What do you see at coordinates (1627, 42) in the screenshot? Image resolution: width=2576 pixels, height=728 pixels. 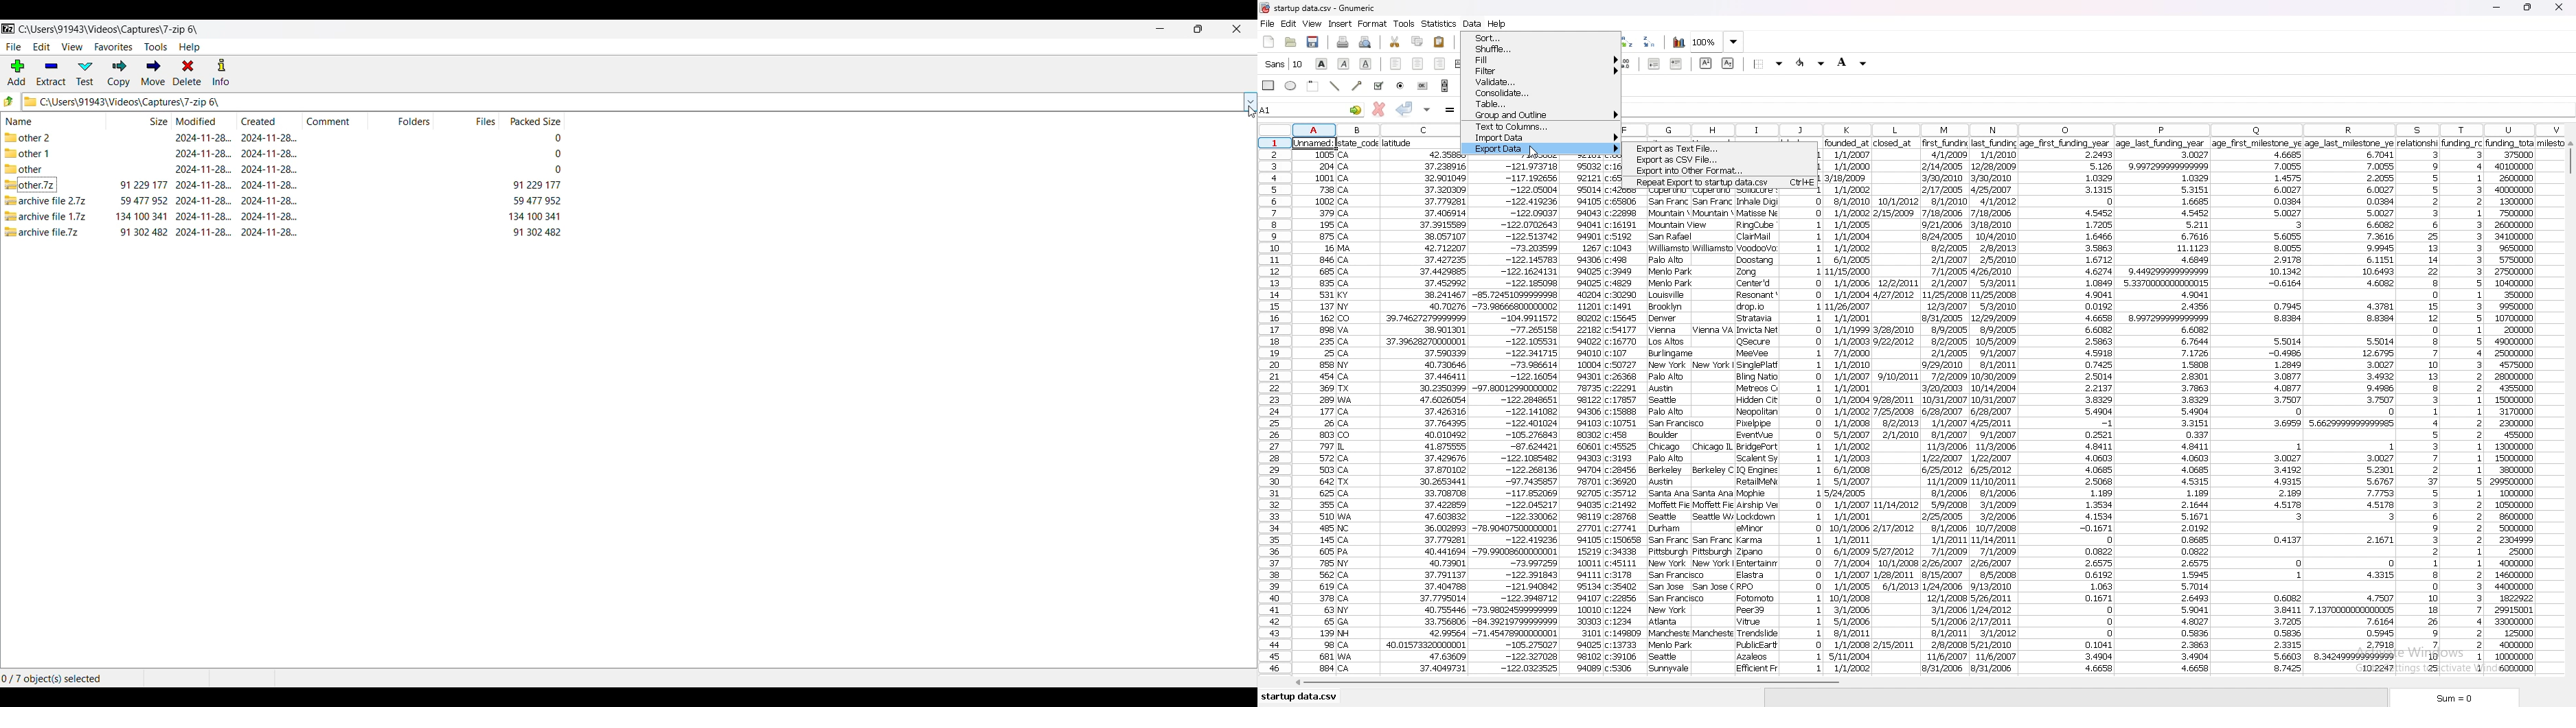 I see `sort ascending` at bounding box center [1627, 42].